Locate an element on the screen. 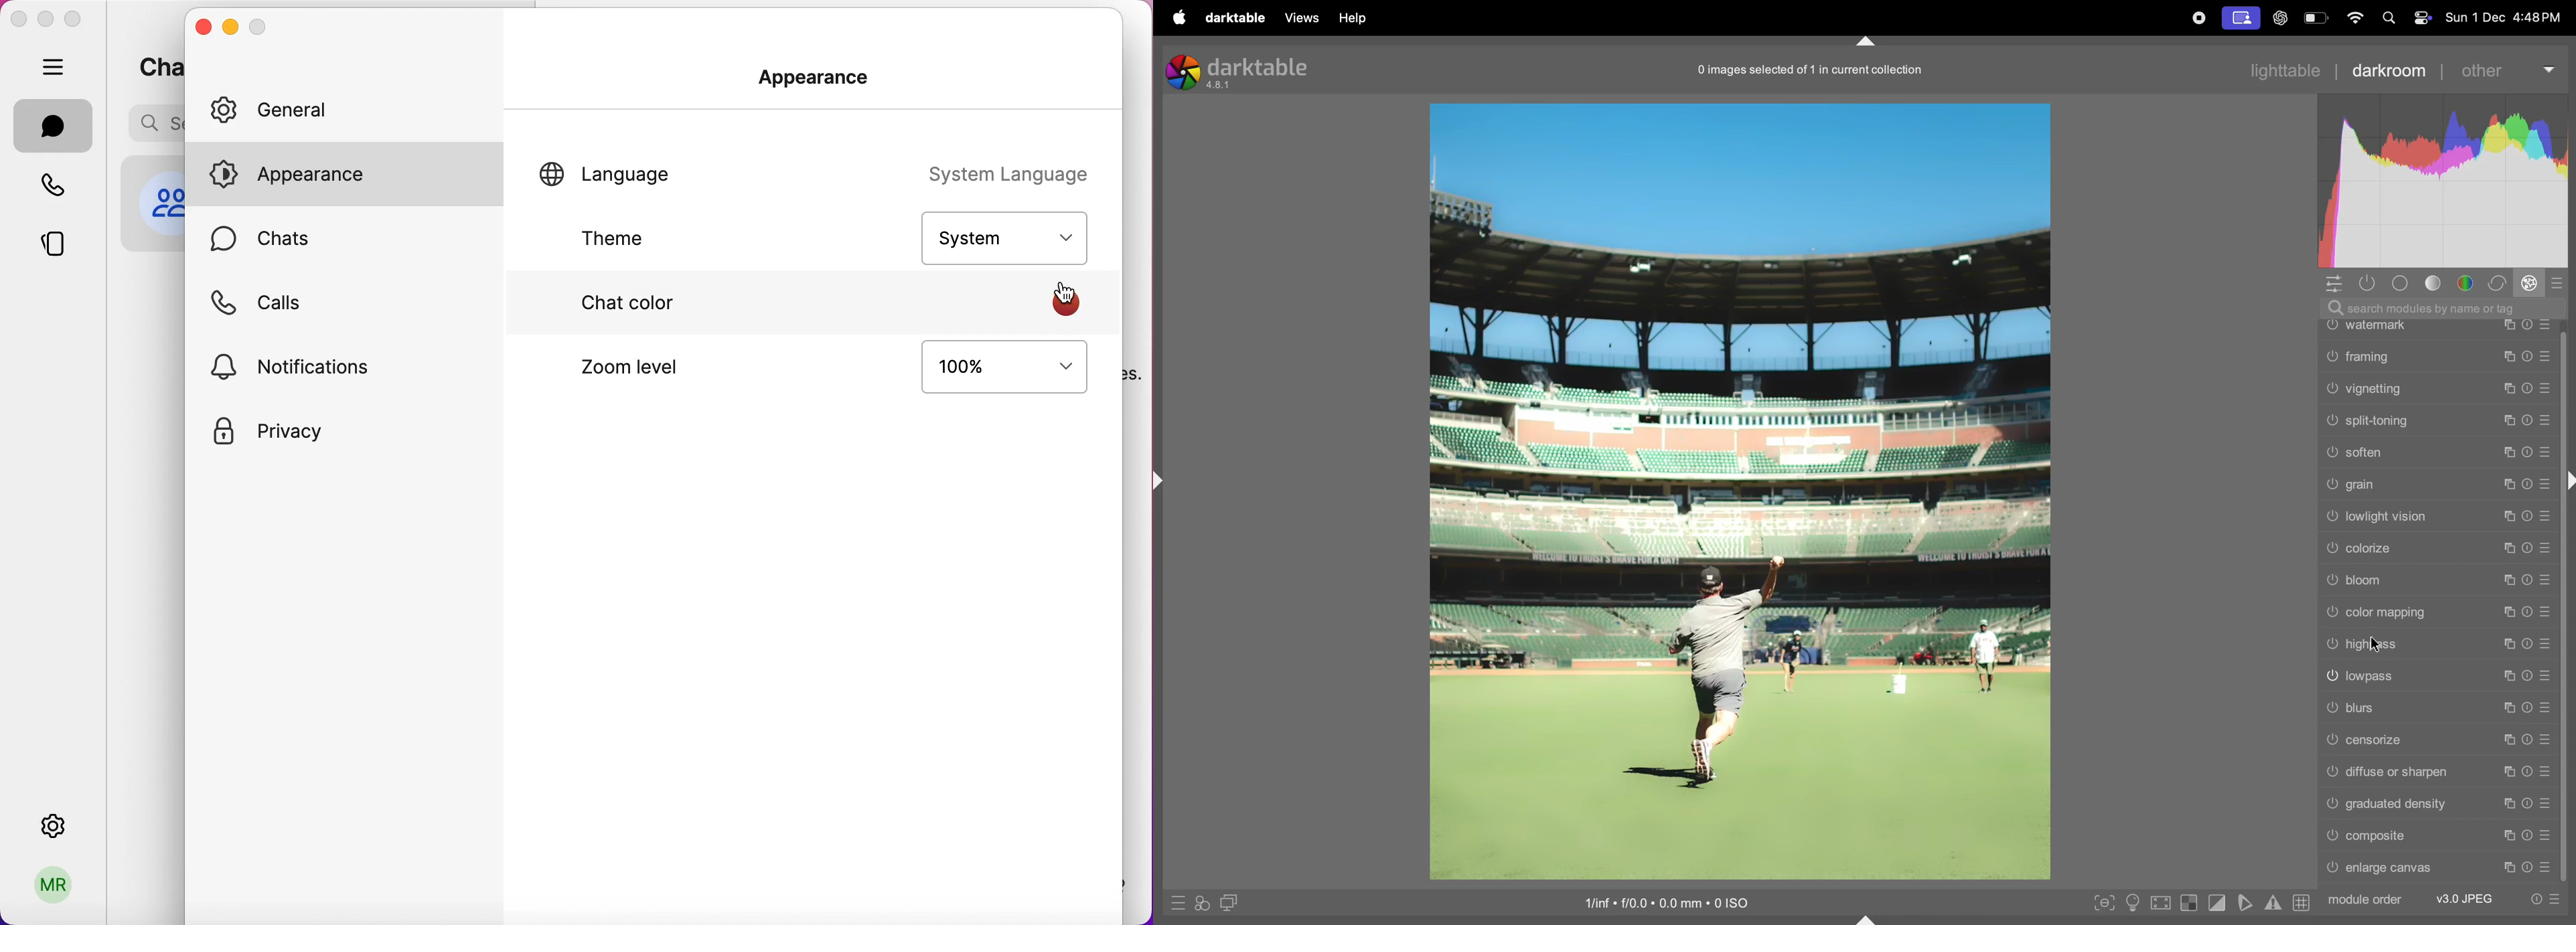 Image resolution: width=2576 pixels, height=952 pixels. low pass is located at coordinates (2438, 673).